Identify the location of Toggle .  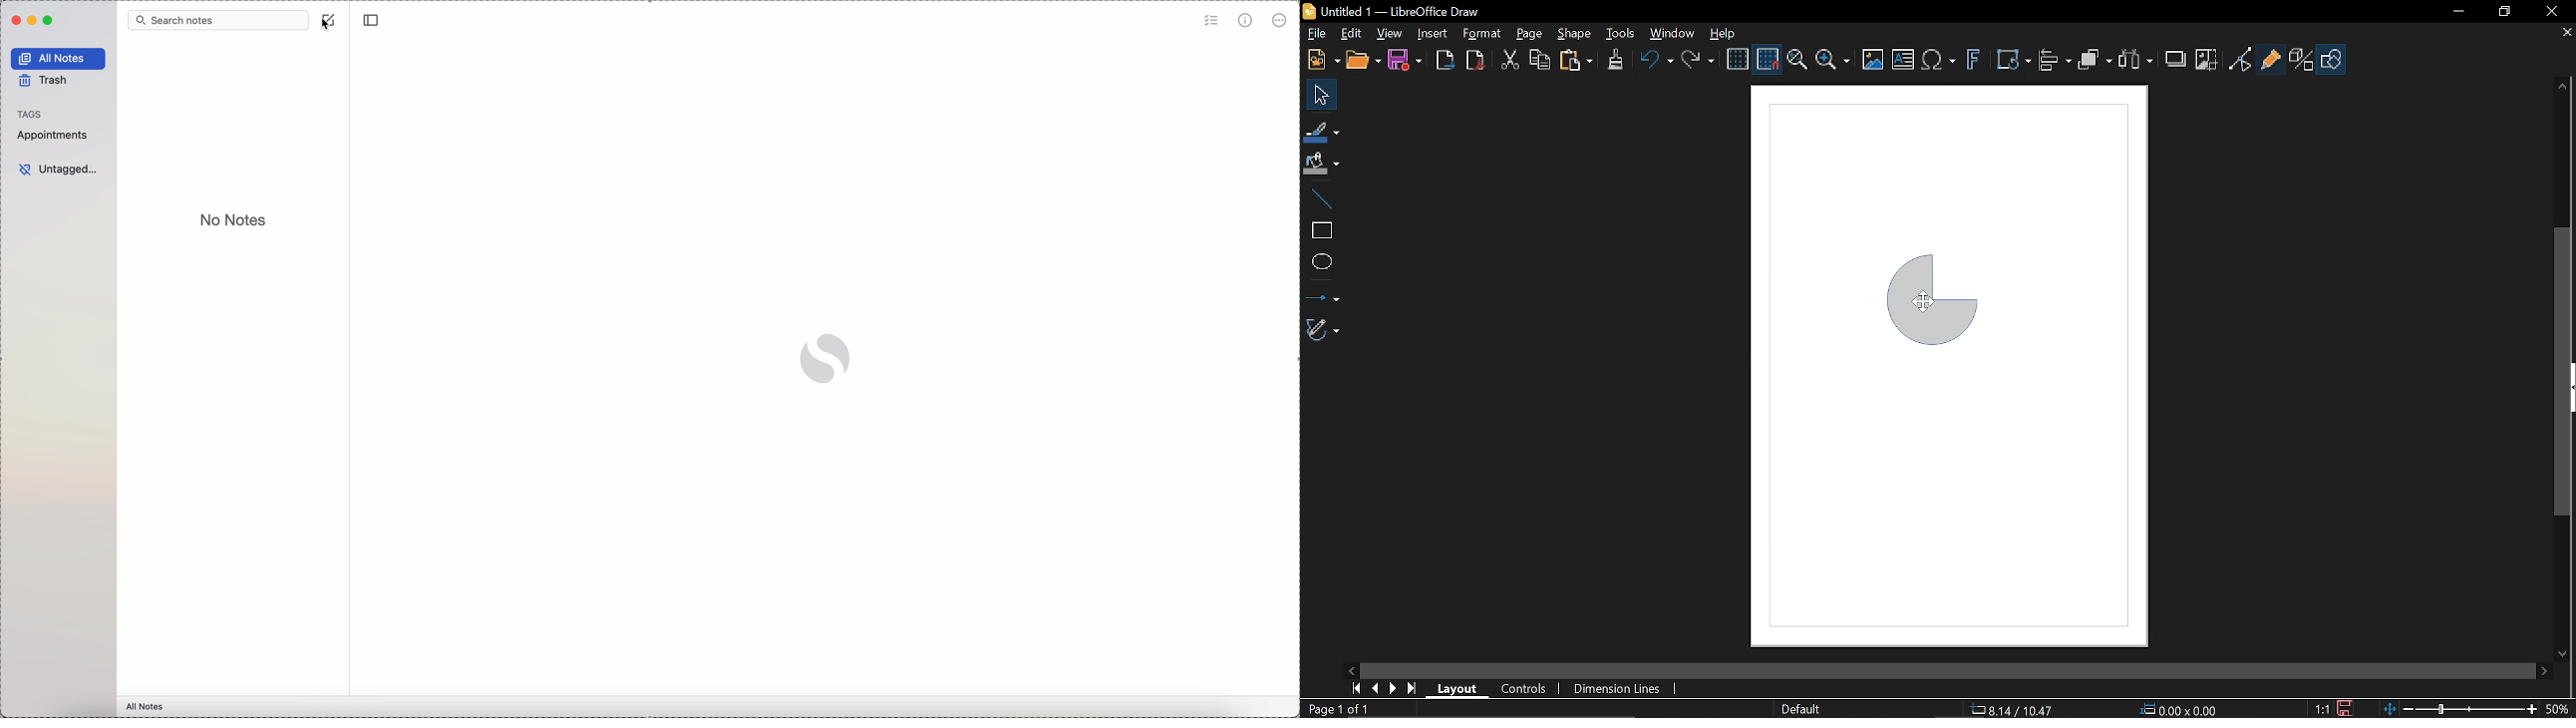
(2242, 60).